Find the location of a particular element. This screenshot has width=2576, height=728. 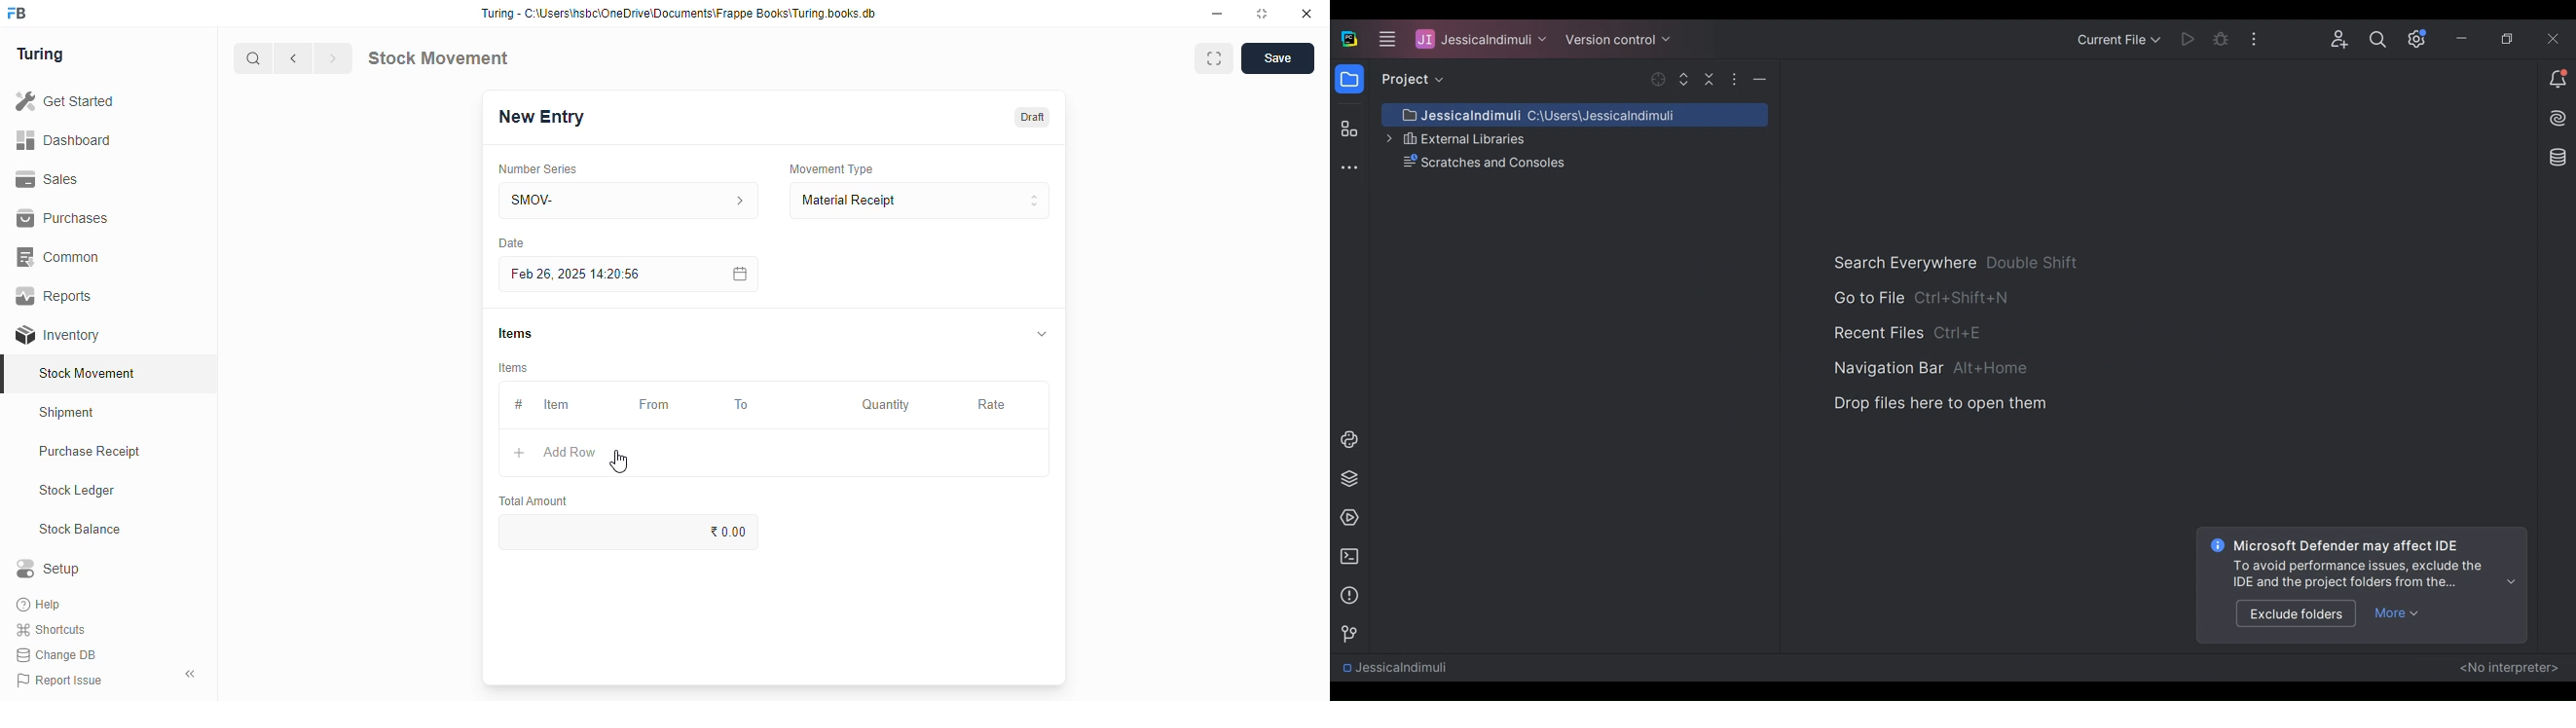

toggle sidebar is located at coordinates (191, 674).